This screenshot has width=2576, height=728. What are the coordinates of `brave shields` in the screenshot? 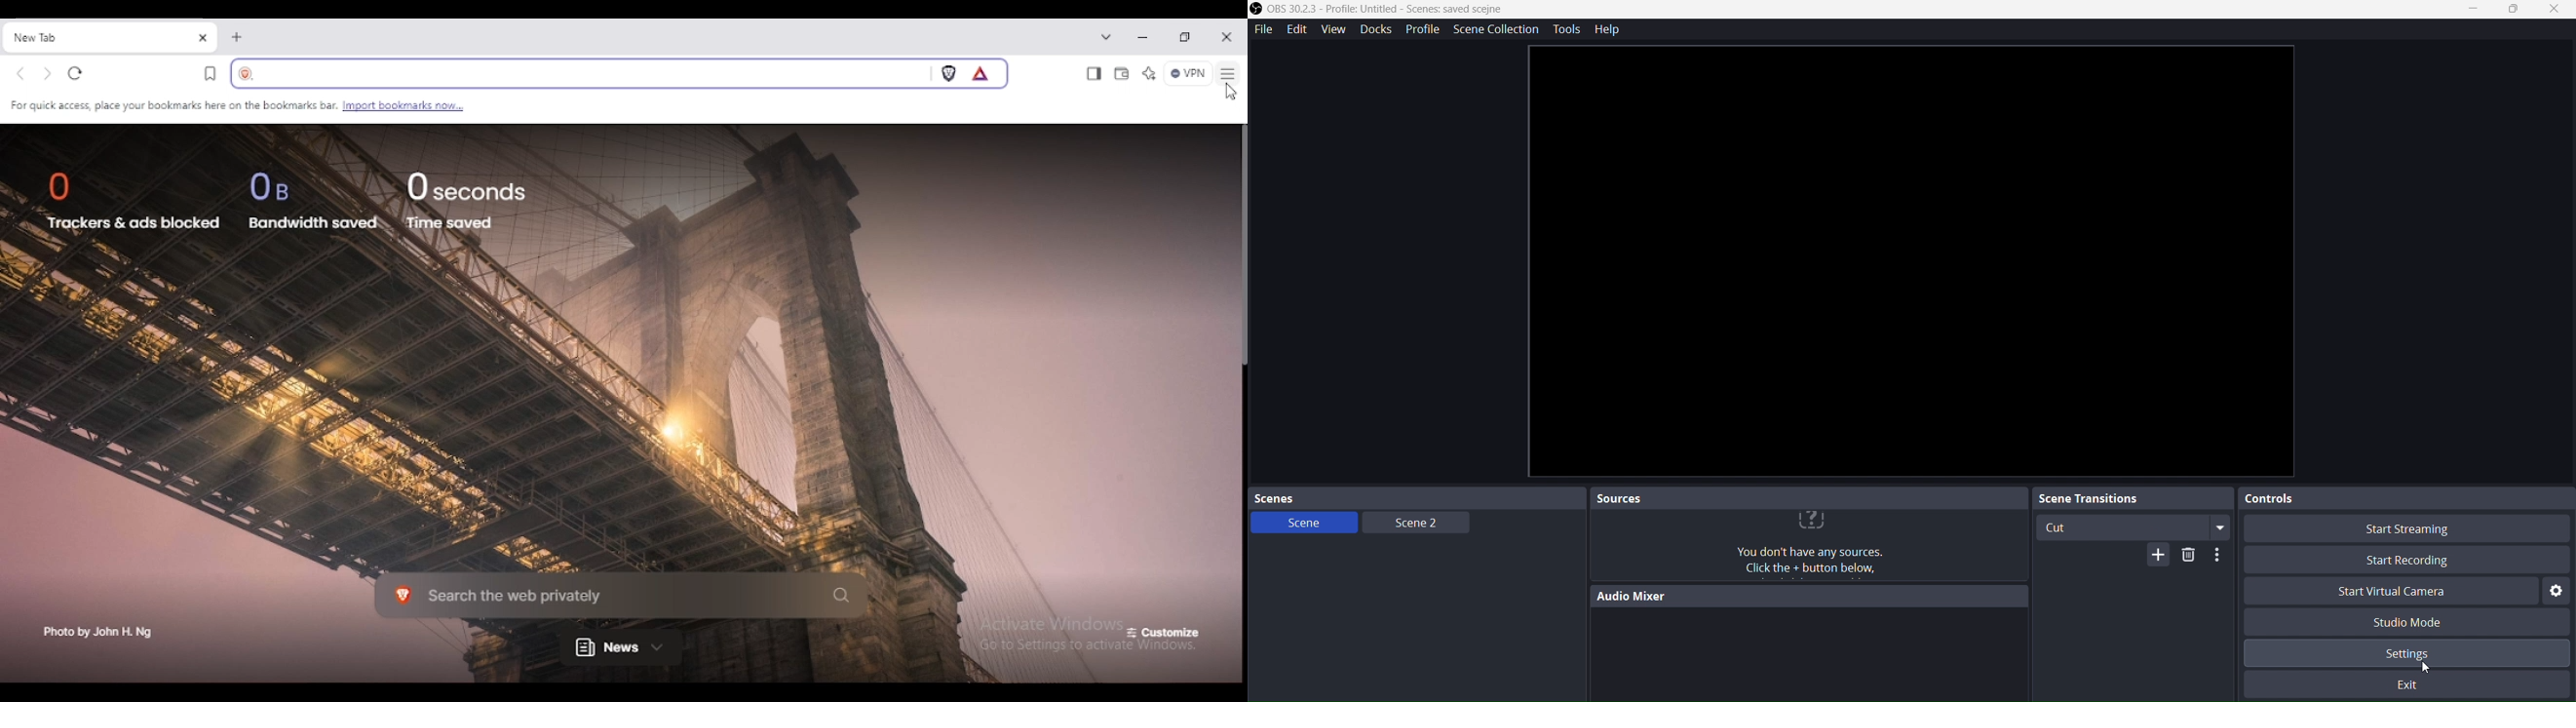 It's located at (949, 73).